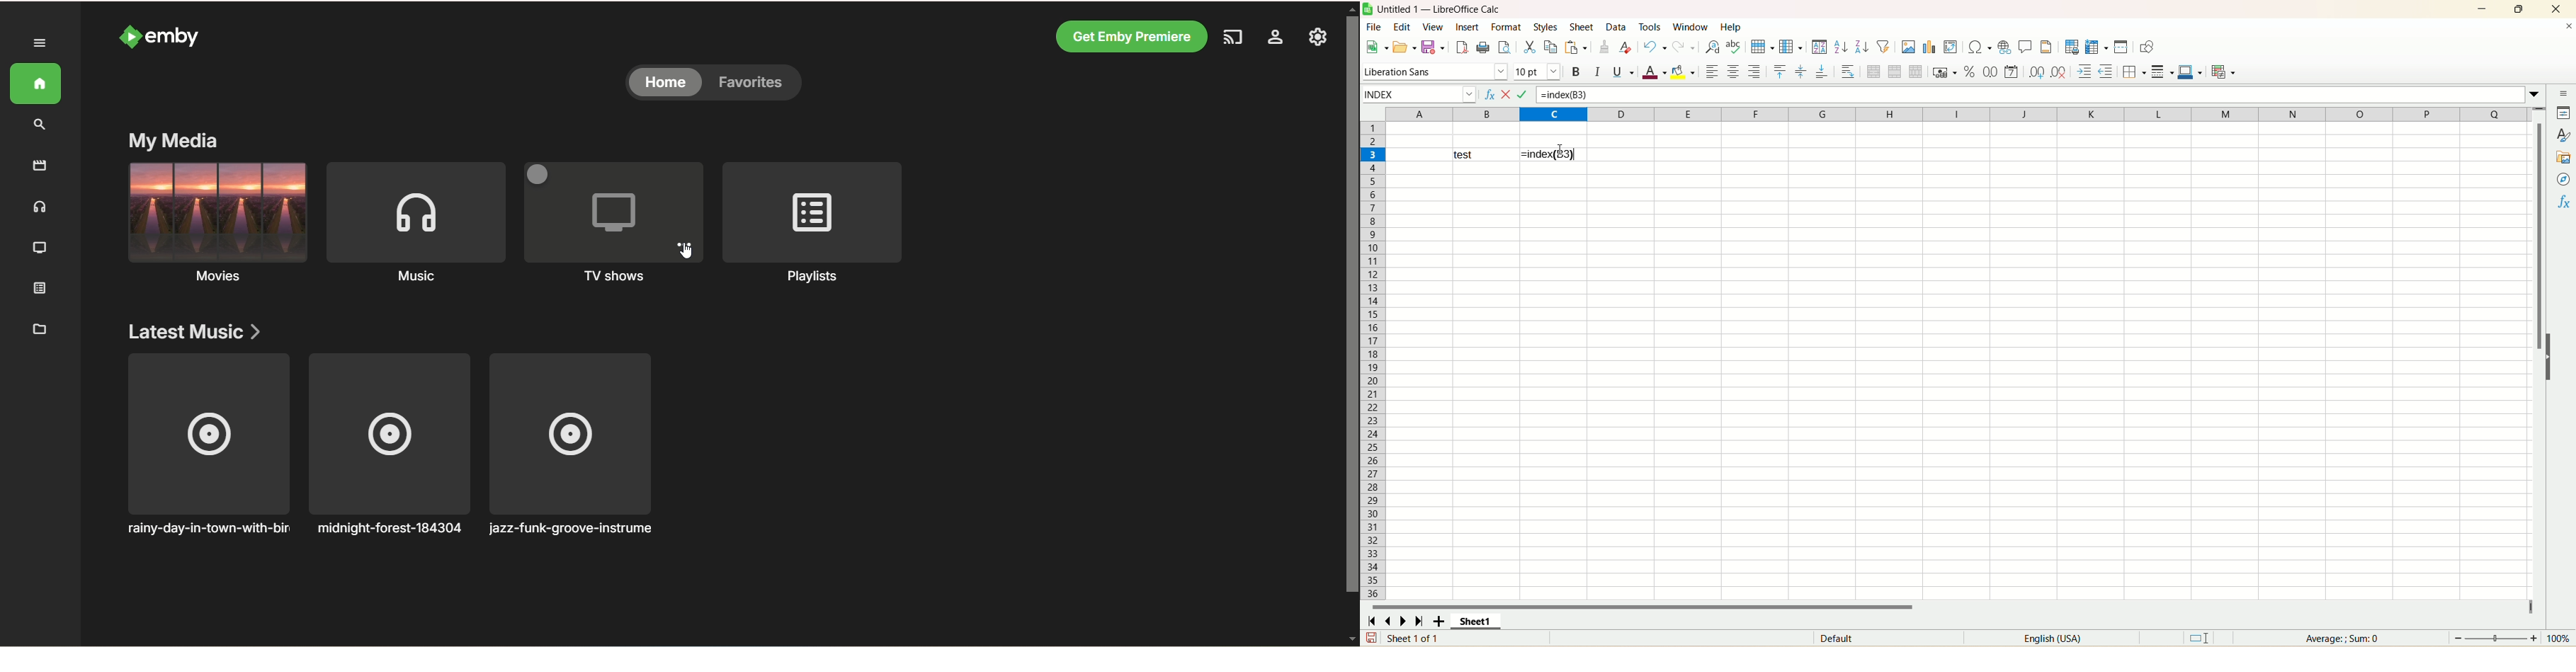 The height and width of the screenshot is (672, 2576). Describe the element at coordinates (1547, 27) in the screenshot. I see `styles` at that location.